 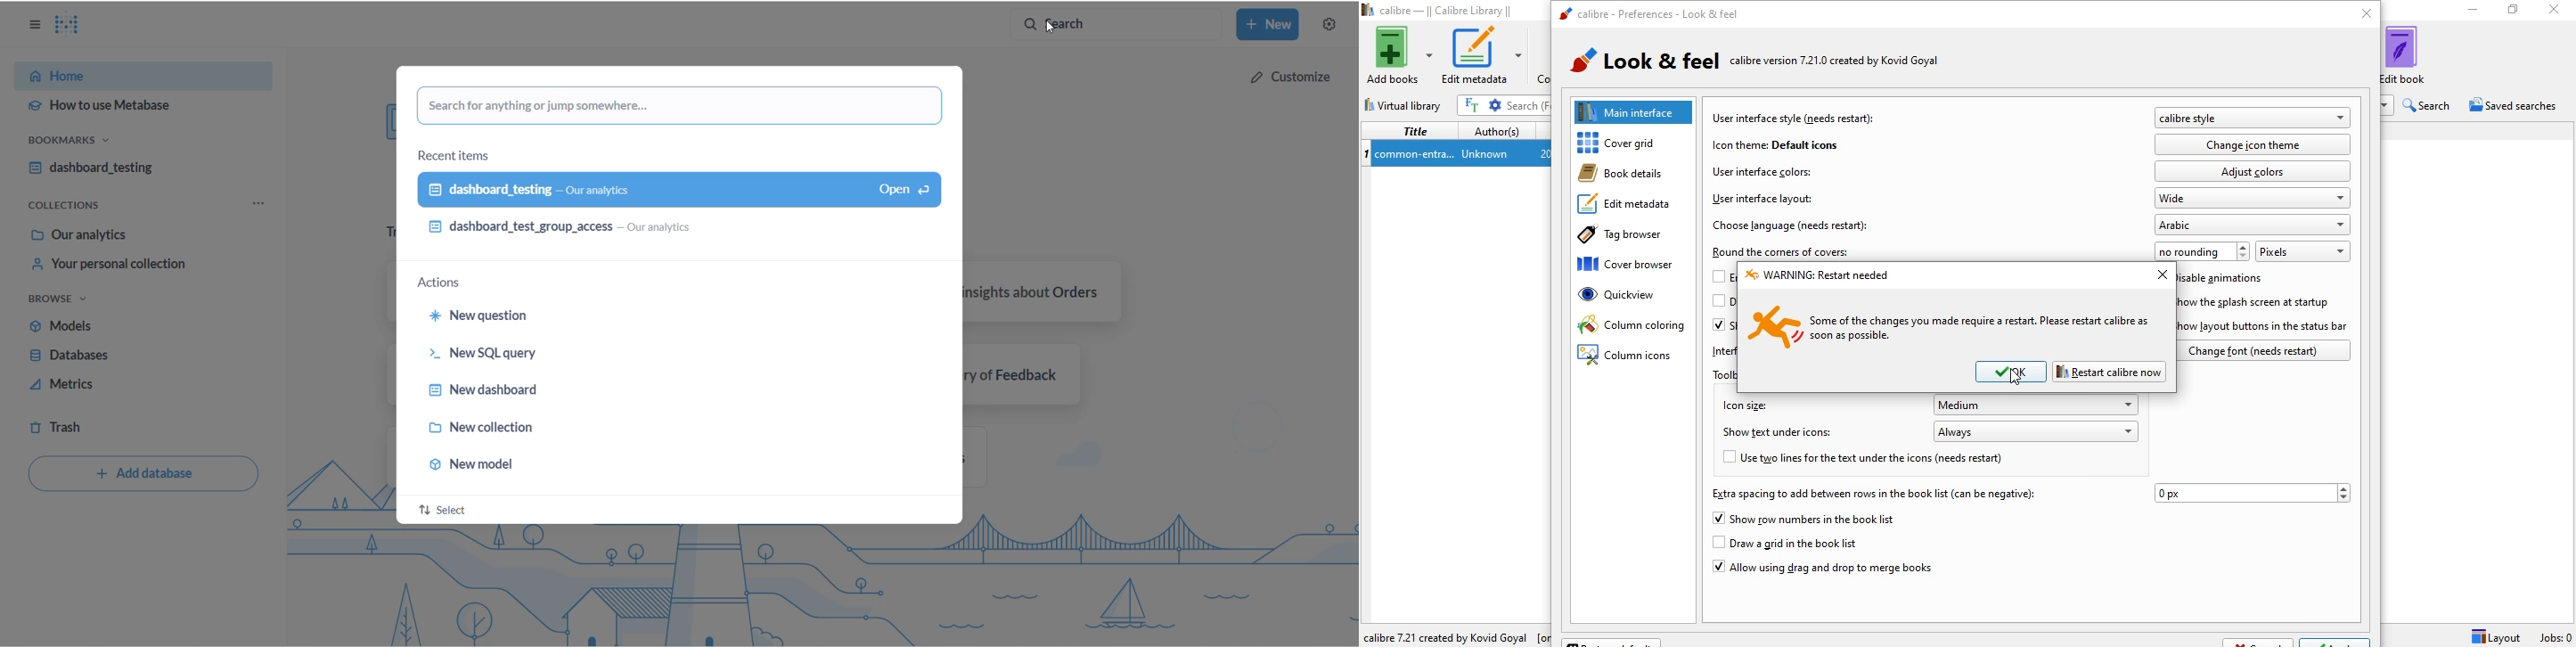 I want to click on our analytics folder, so click(x=135, y=234).